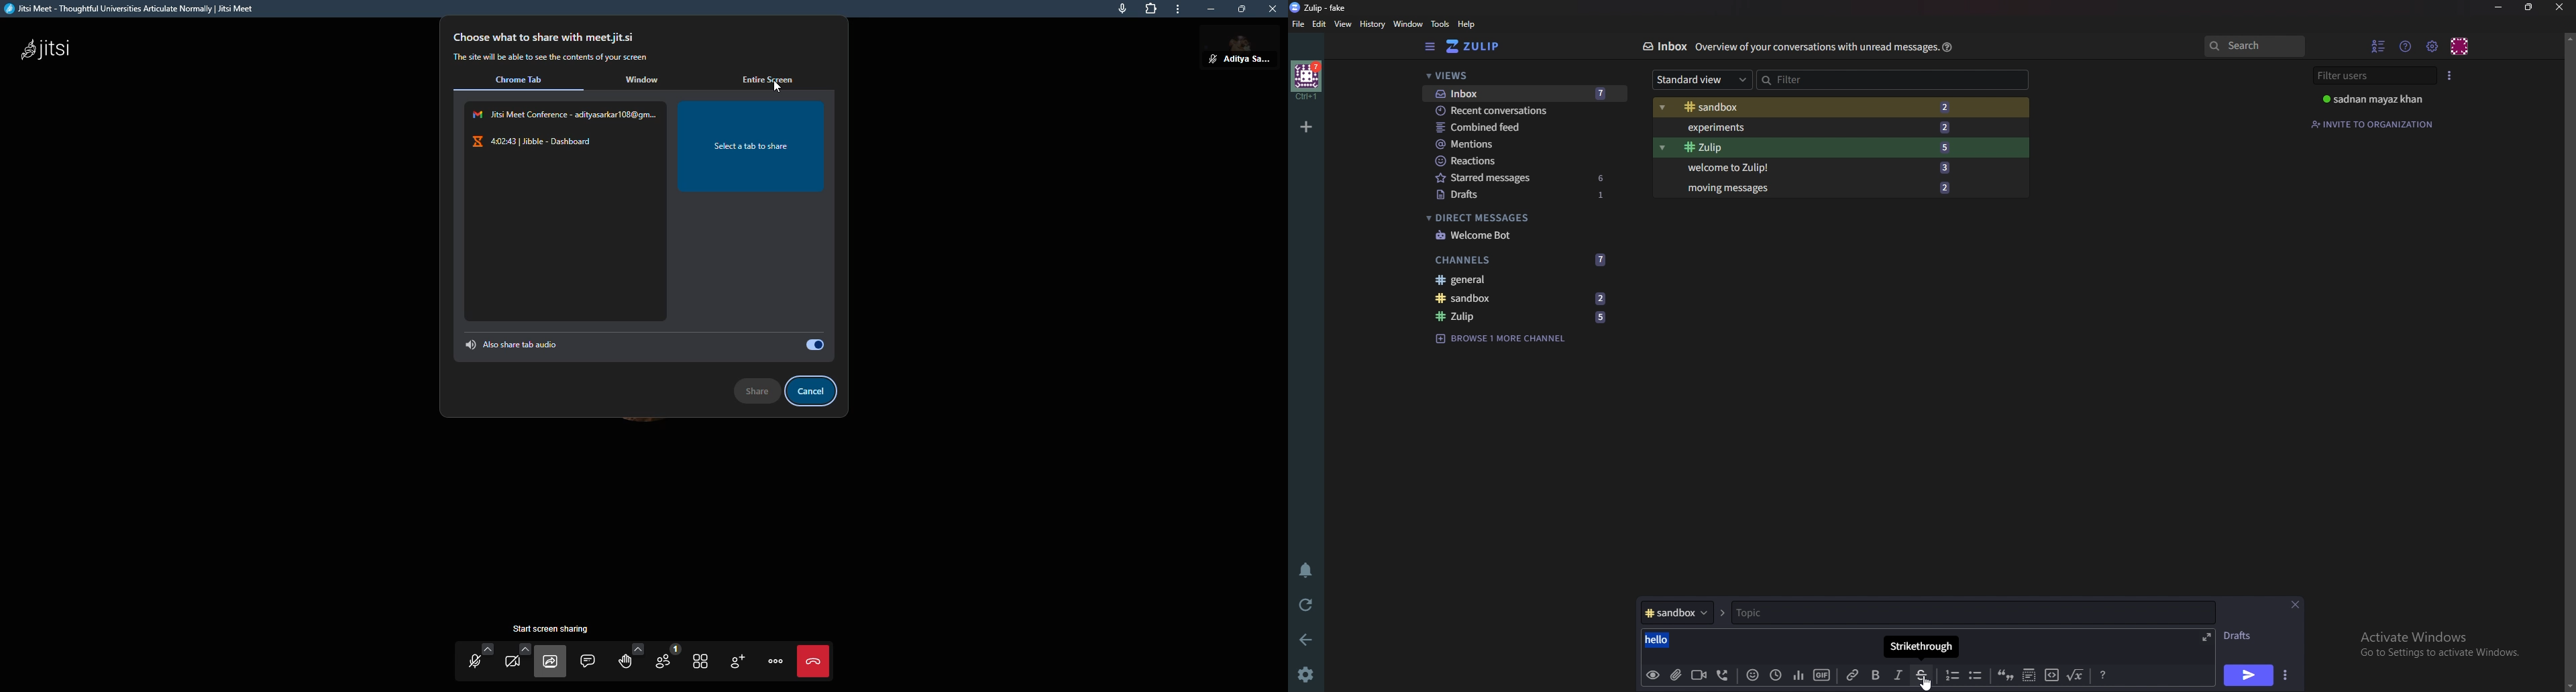 This screenshot has height=700, width=2576. I want to click on history, so click(1373, 24).